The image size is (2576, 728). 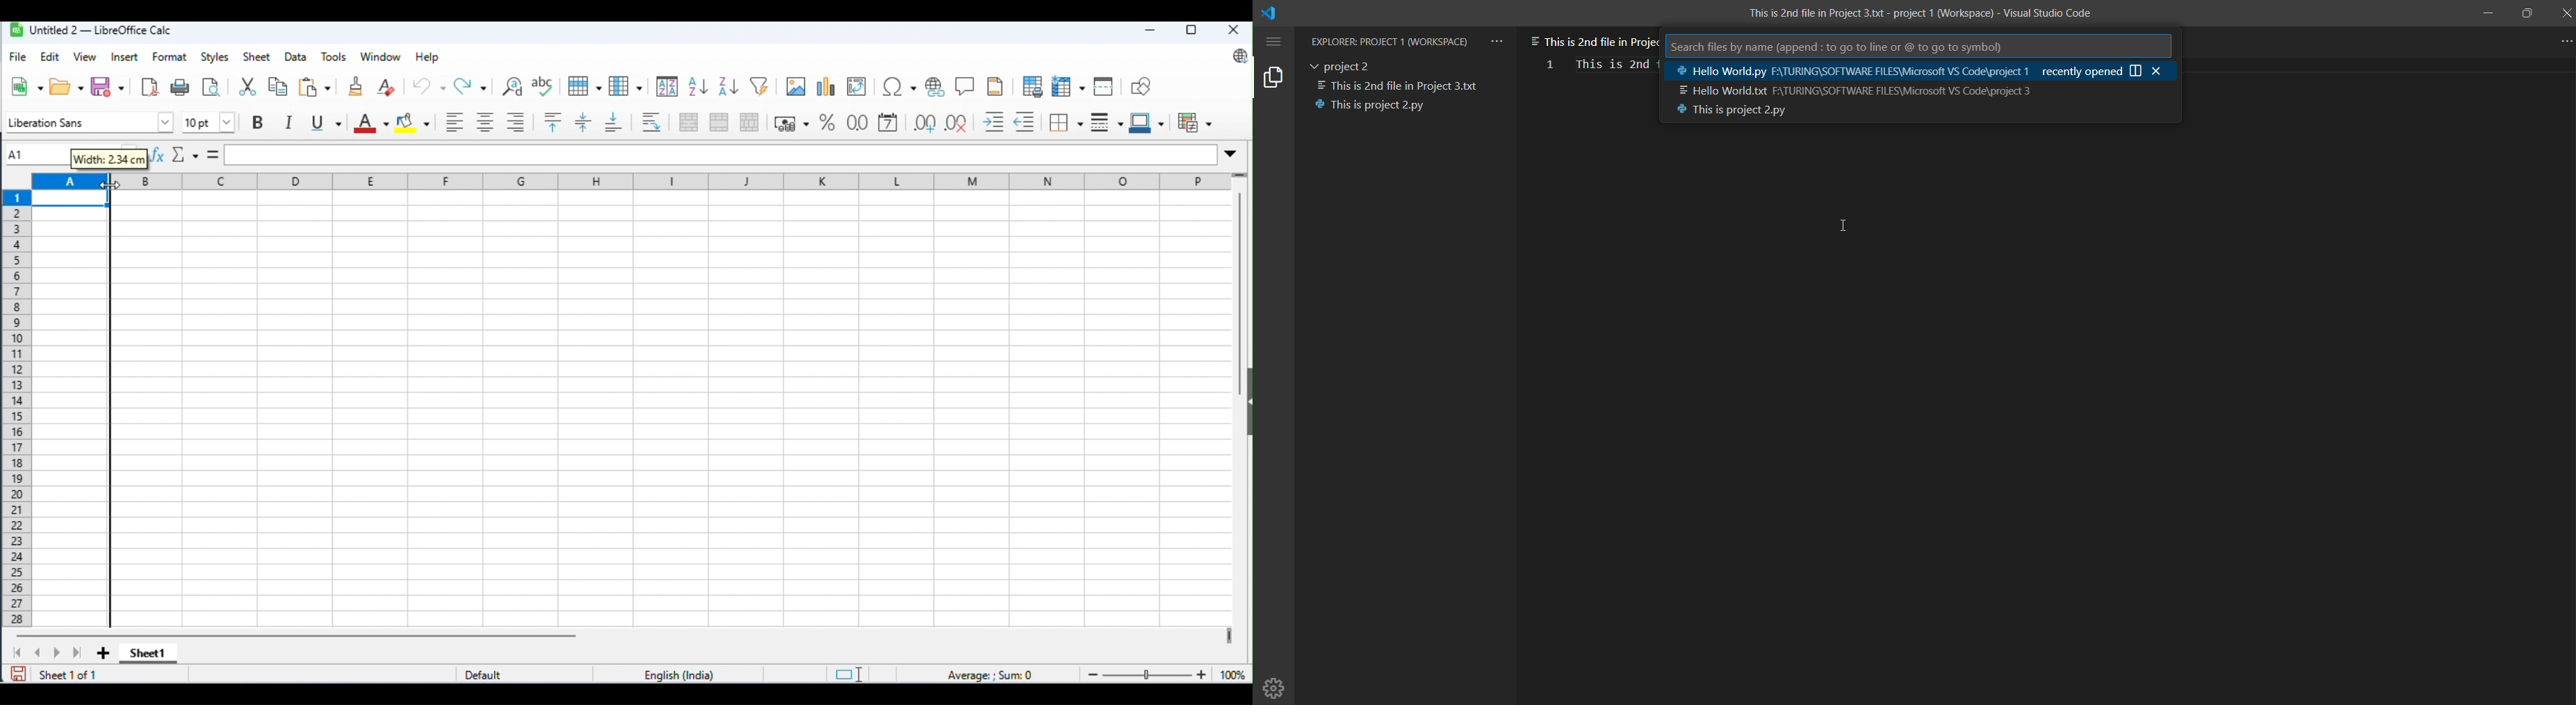 What do you see at coordinates (1164, 673) in the screenshot?
I see `zoom` at bounding box center [1164, 673].